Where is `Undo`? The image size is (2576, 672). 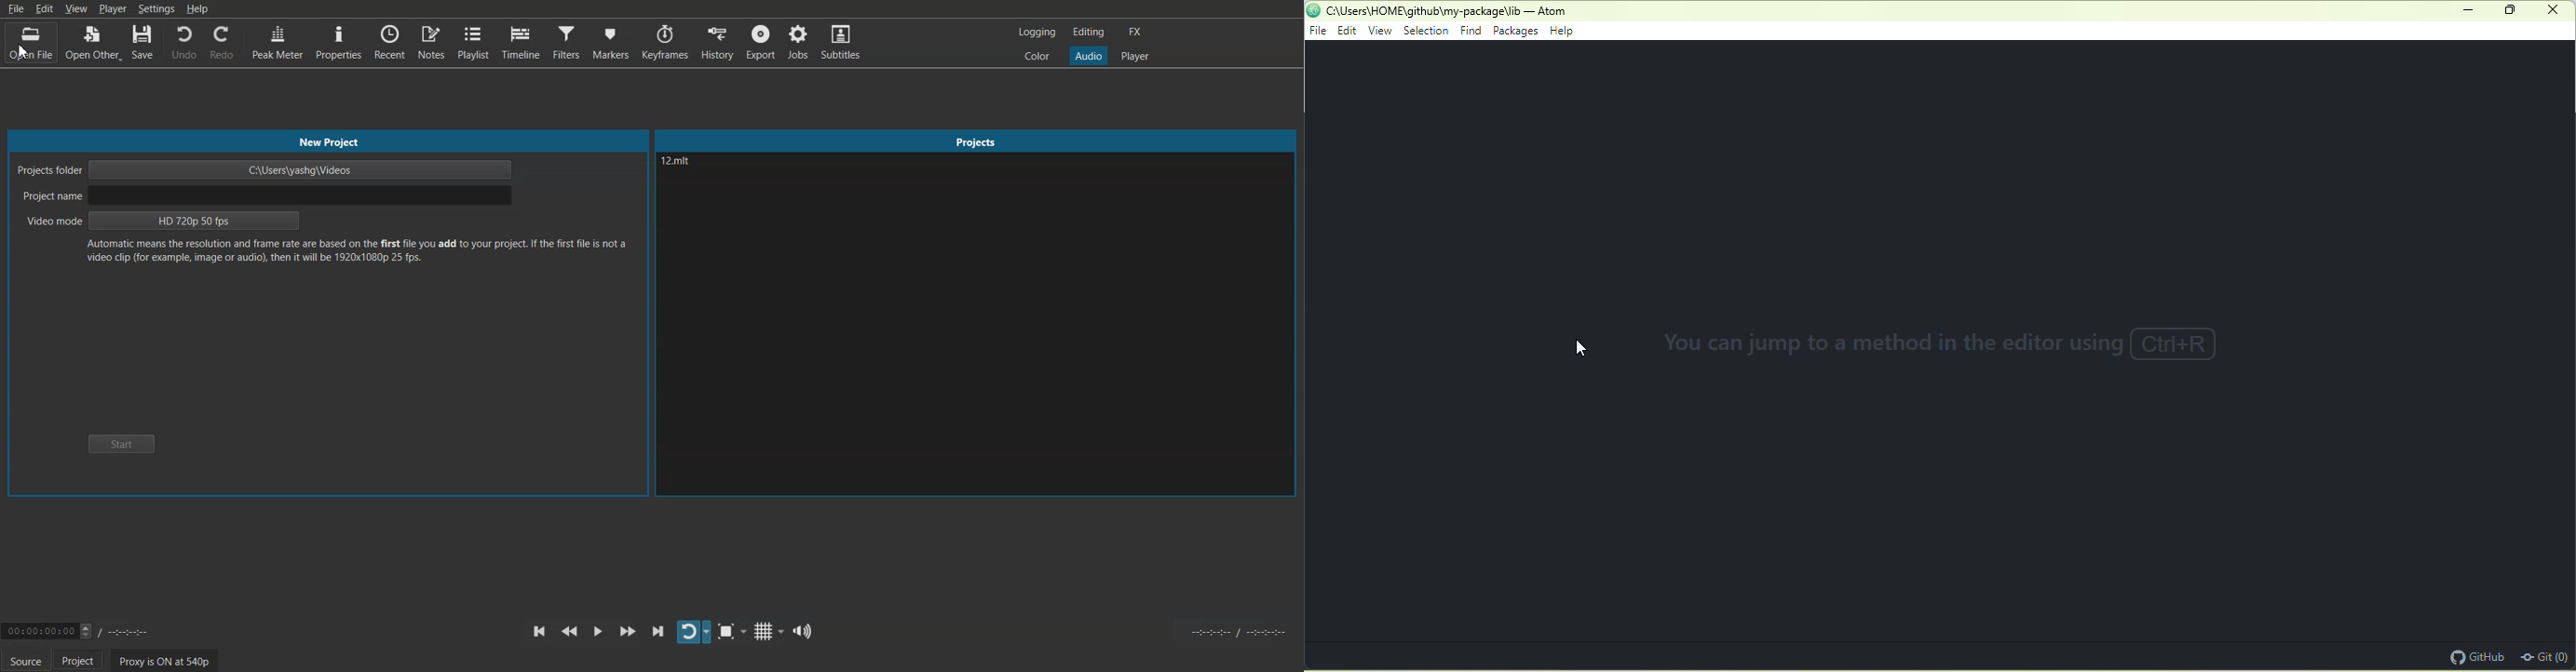
Undo is located at coordinates (183, 43).